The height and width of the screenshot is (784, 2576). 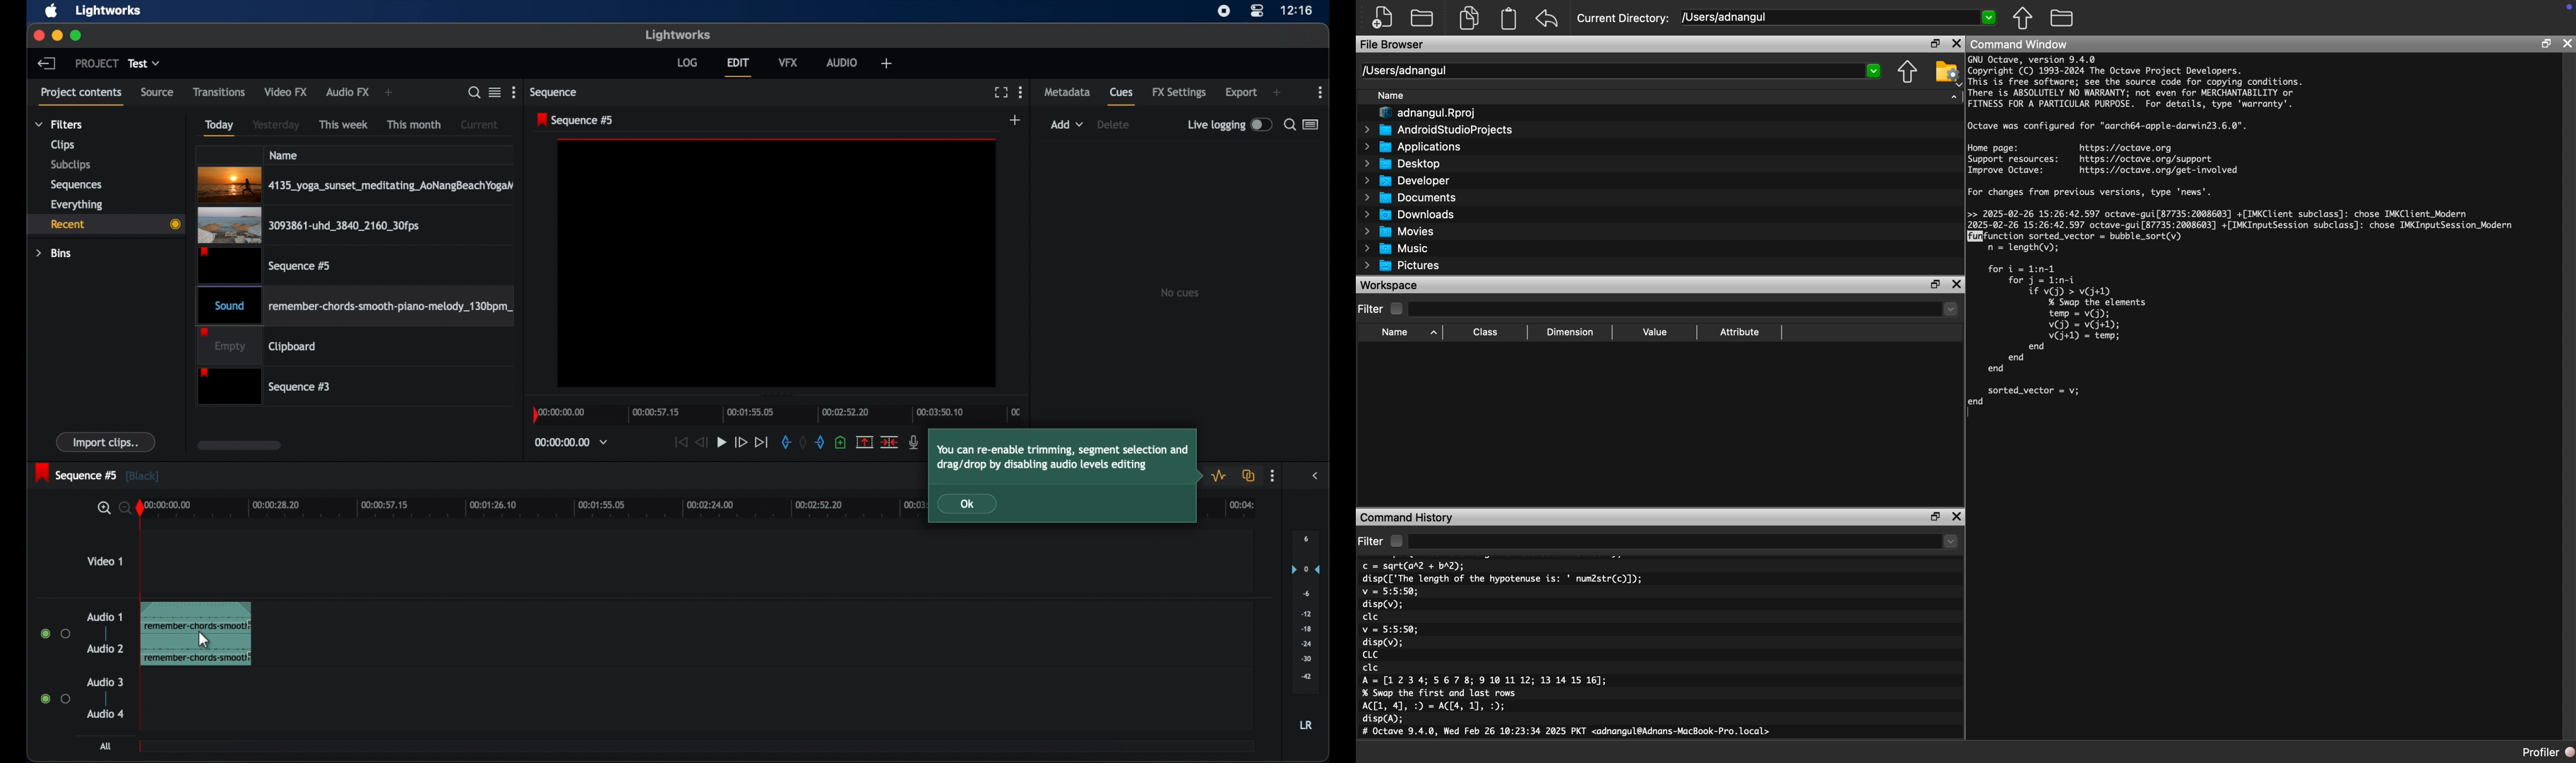 What do you see at coordinates (97, 63) in the screenshot?
I see `project` at bounding box center [97, 63].